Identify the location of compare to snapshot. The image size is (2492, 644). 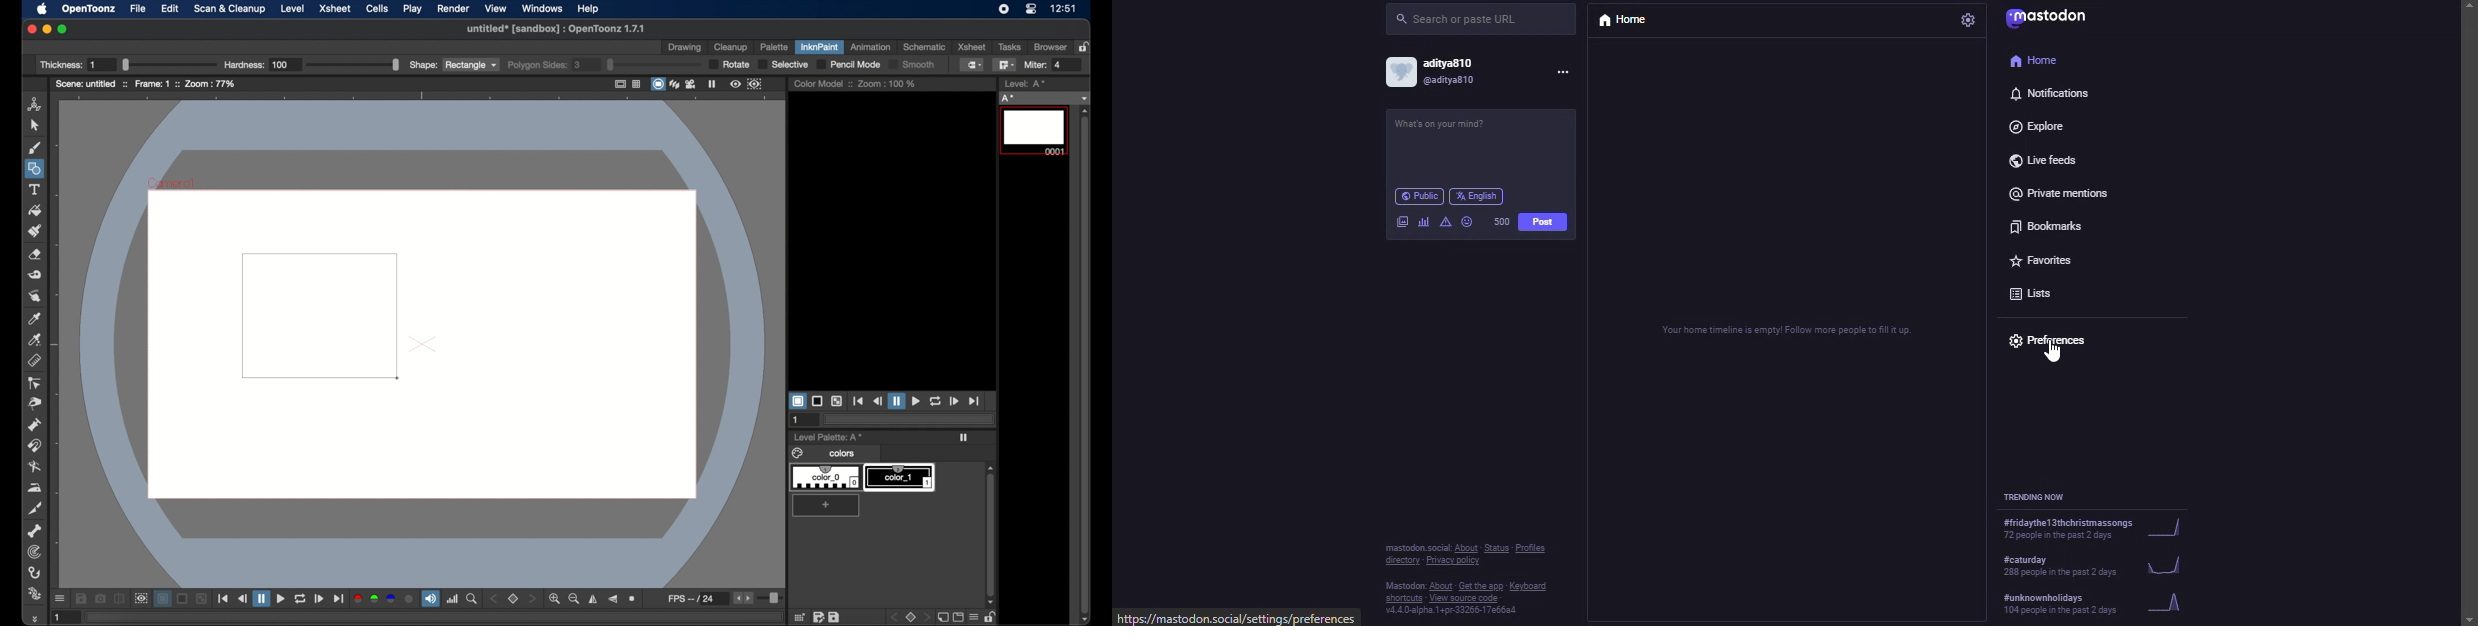
(119, 598).